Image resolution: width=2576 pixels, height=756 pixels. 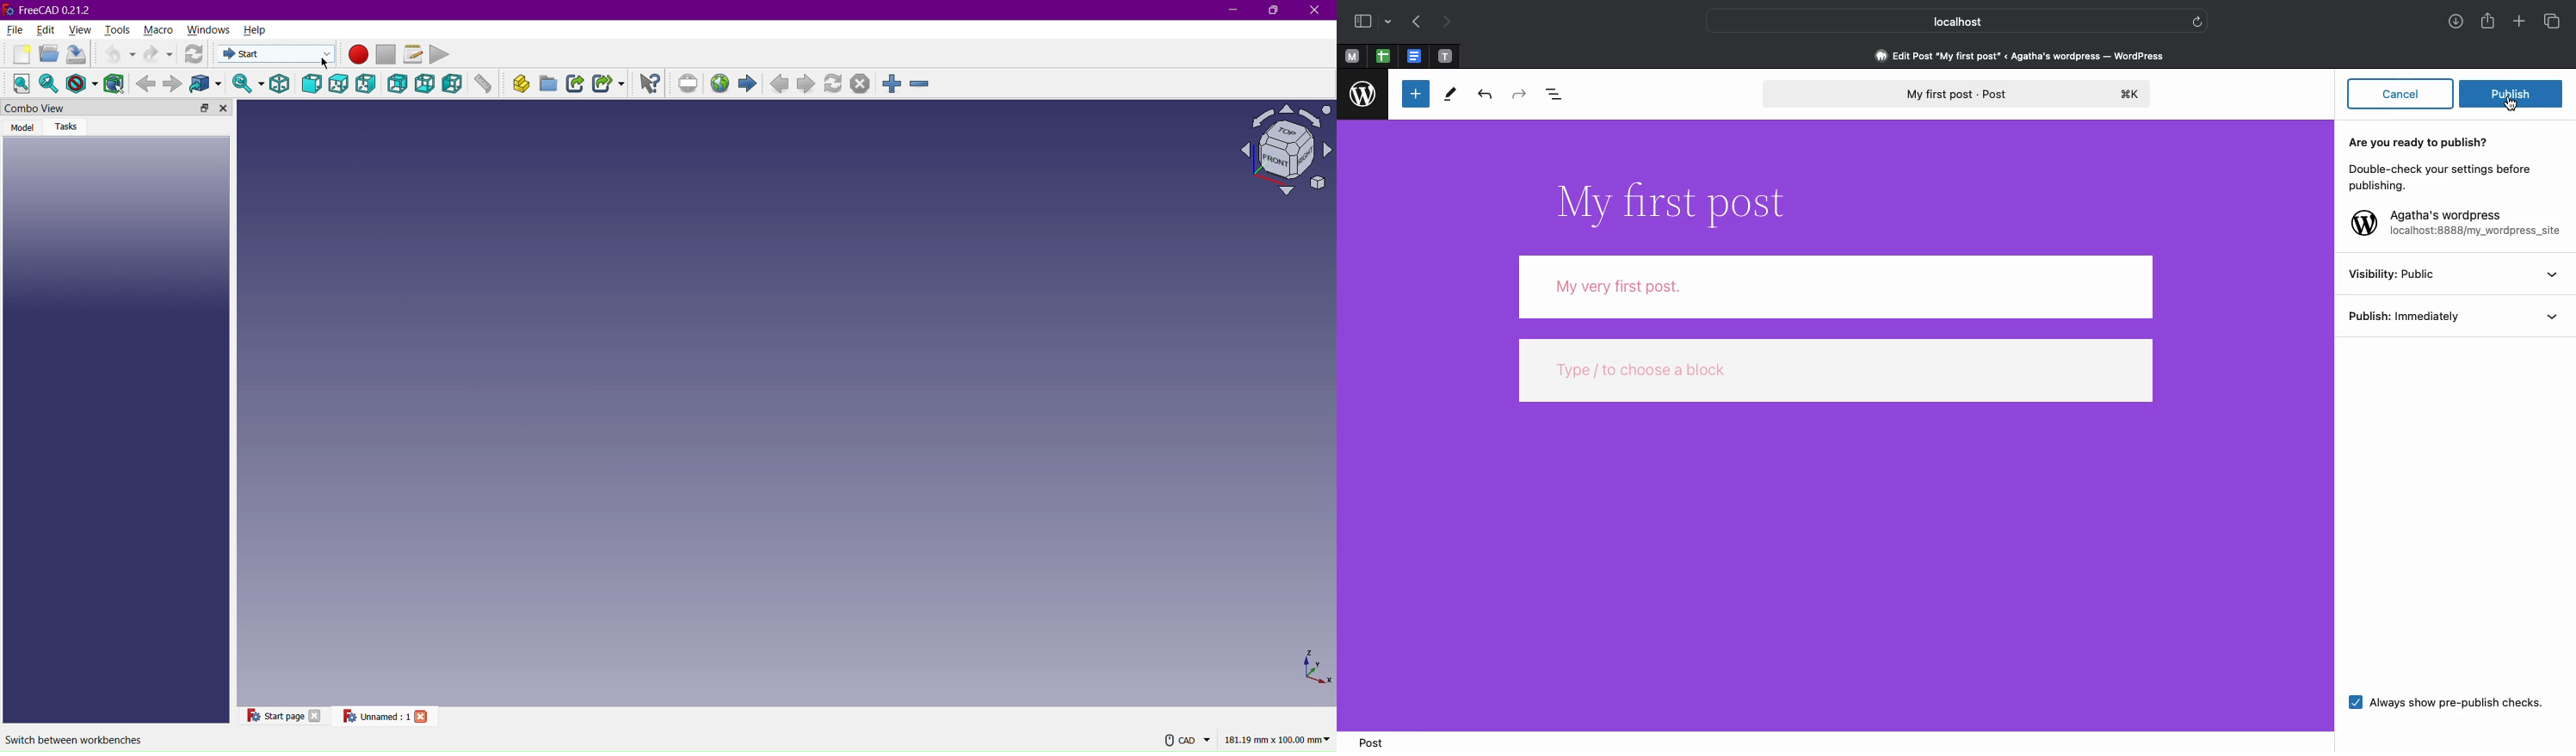 What do you see at coordinates (84, 108) in the screenshot?
I see `Combo View` at bounding box center [84, 108].